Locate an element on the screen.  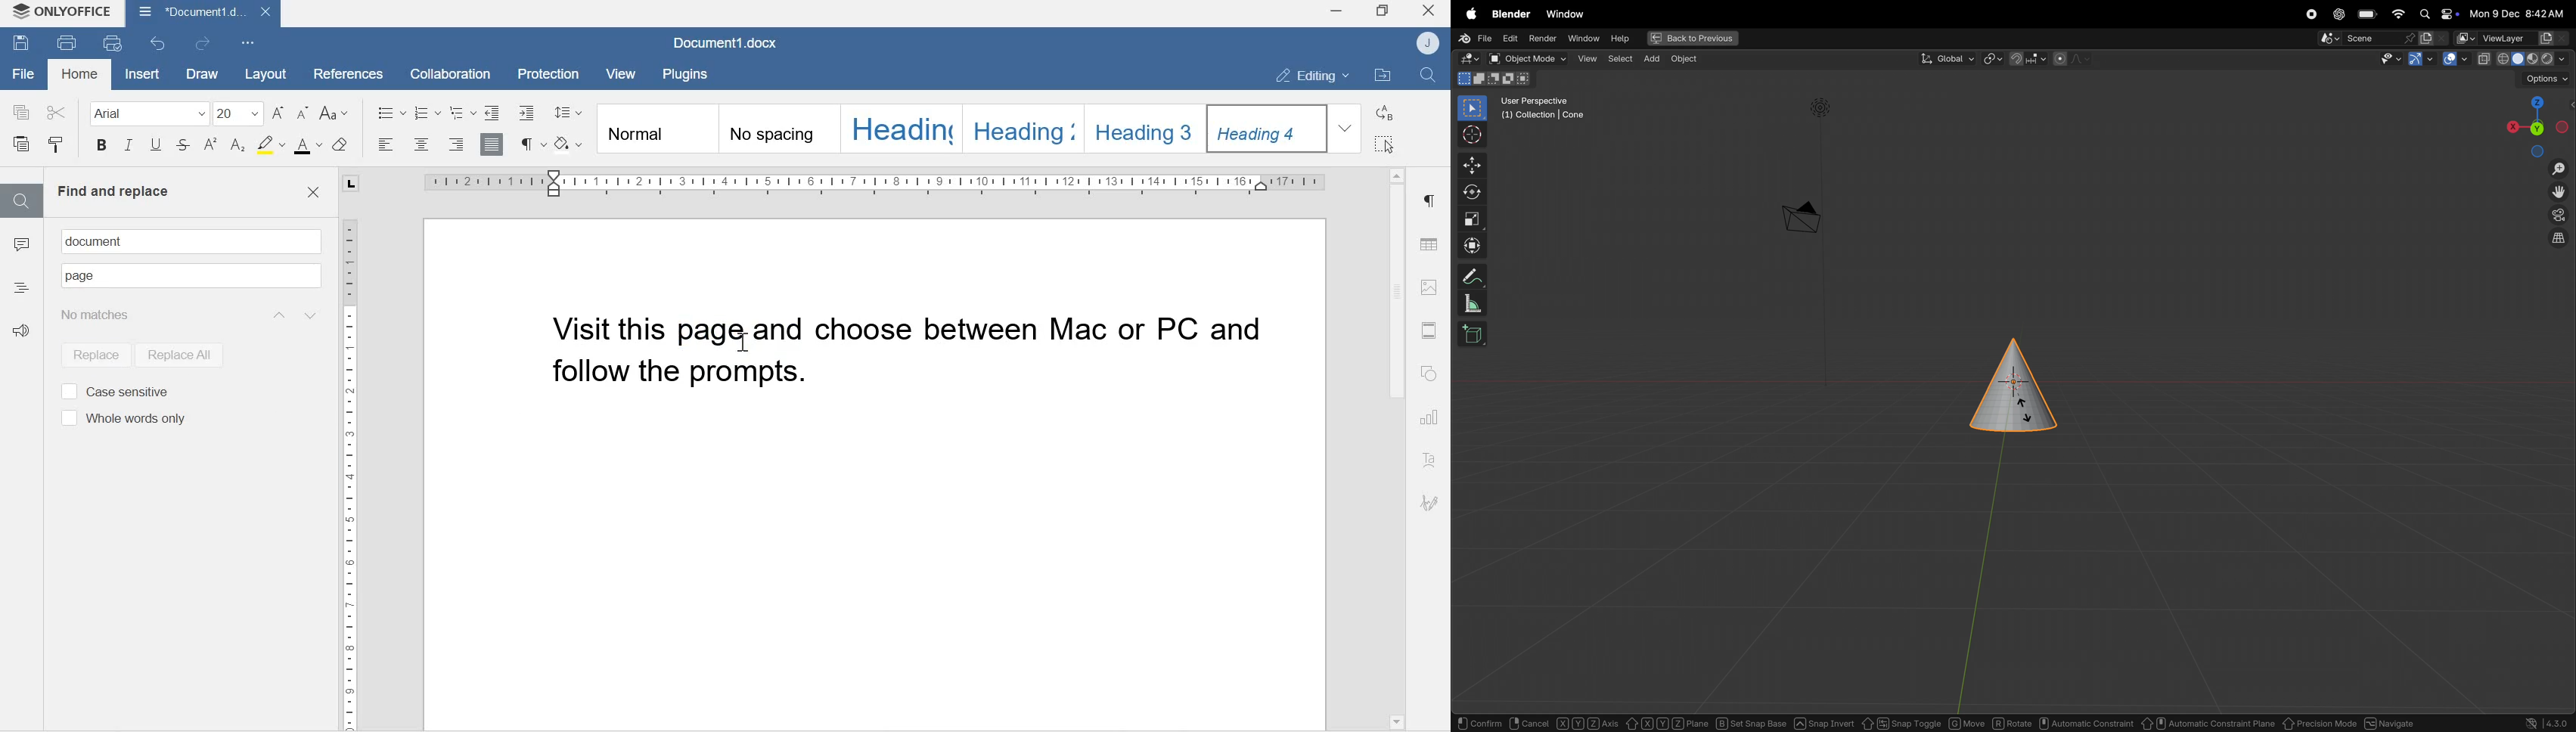
Close find is located at coordinates (312, 193).